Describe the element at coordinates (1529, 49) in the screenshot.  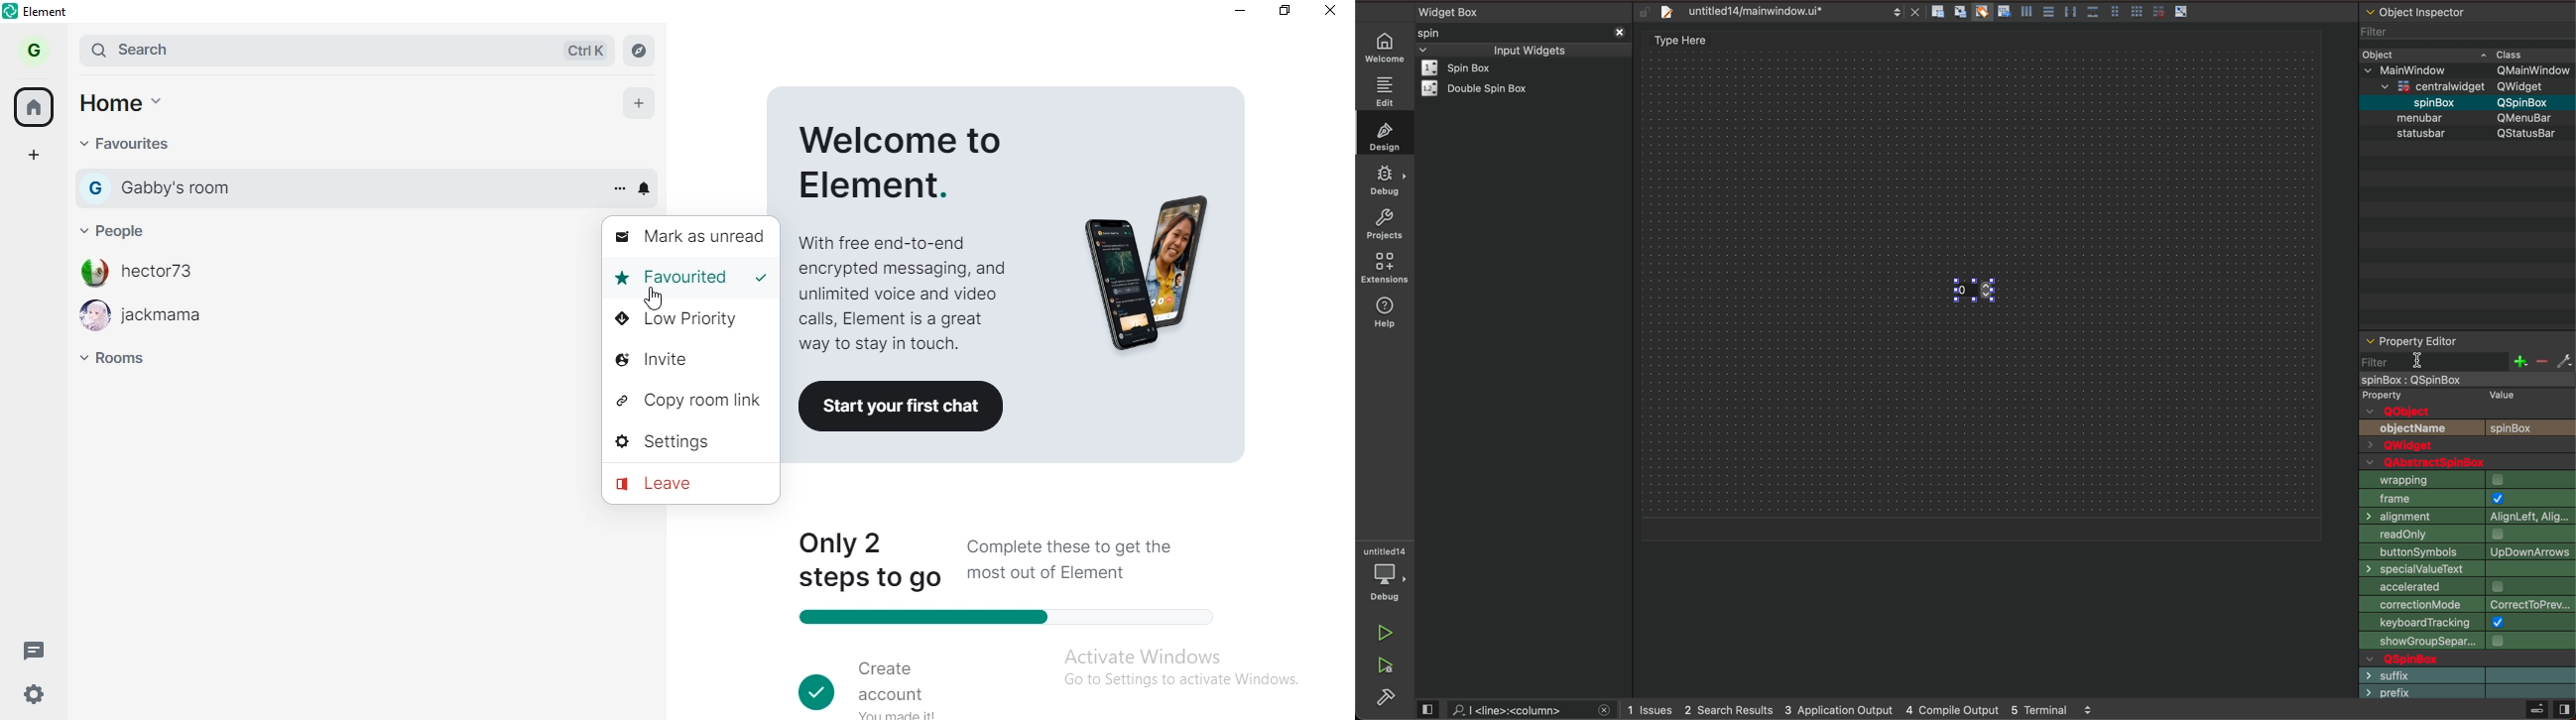
I see `inout` at that location.